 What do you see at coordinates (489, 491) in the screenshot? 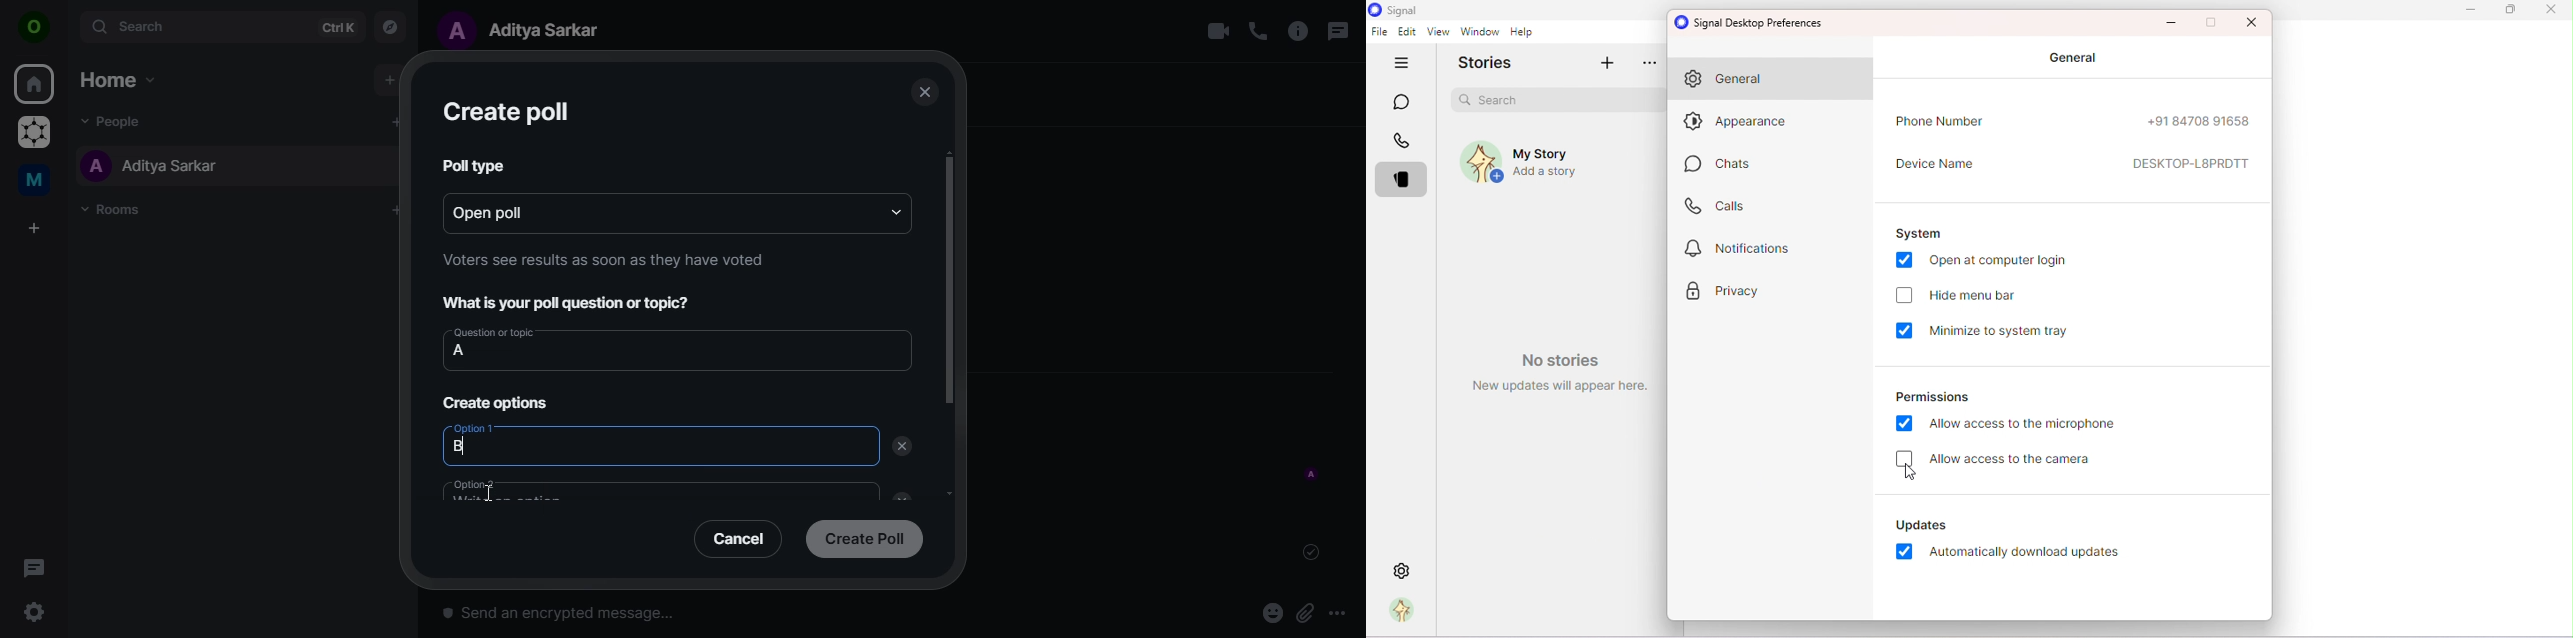
I see `cursor` at bounding box center [489, 491].